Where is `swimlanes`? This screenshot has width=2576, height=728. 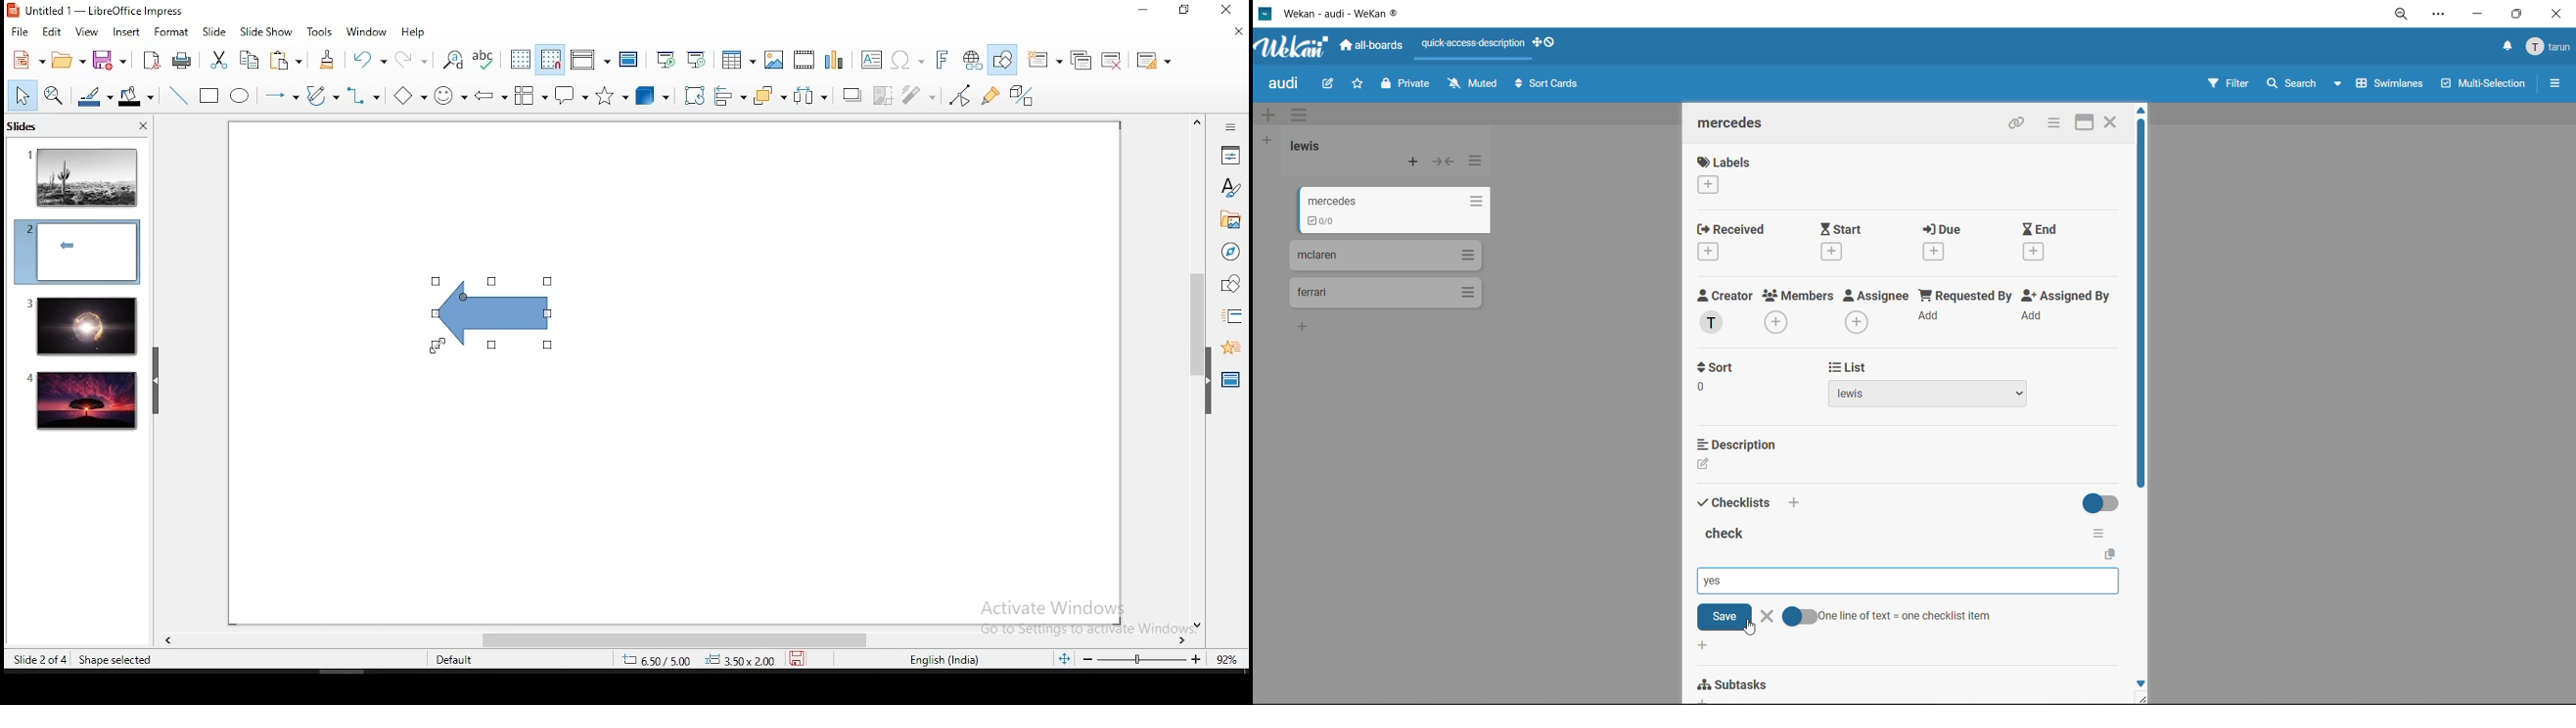
swimlanes is located at coordinates (2393, 86).